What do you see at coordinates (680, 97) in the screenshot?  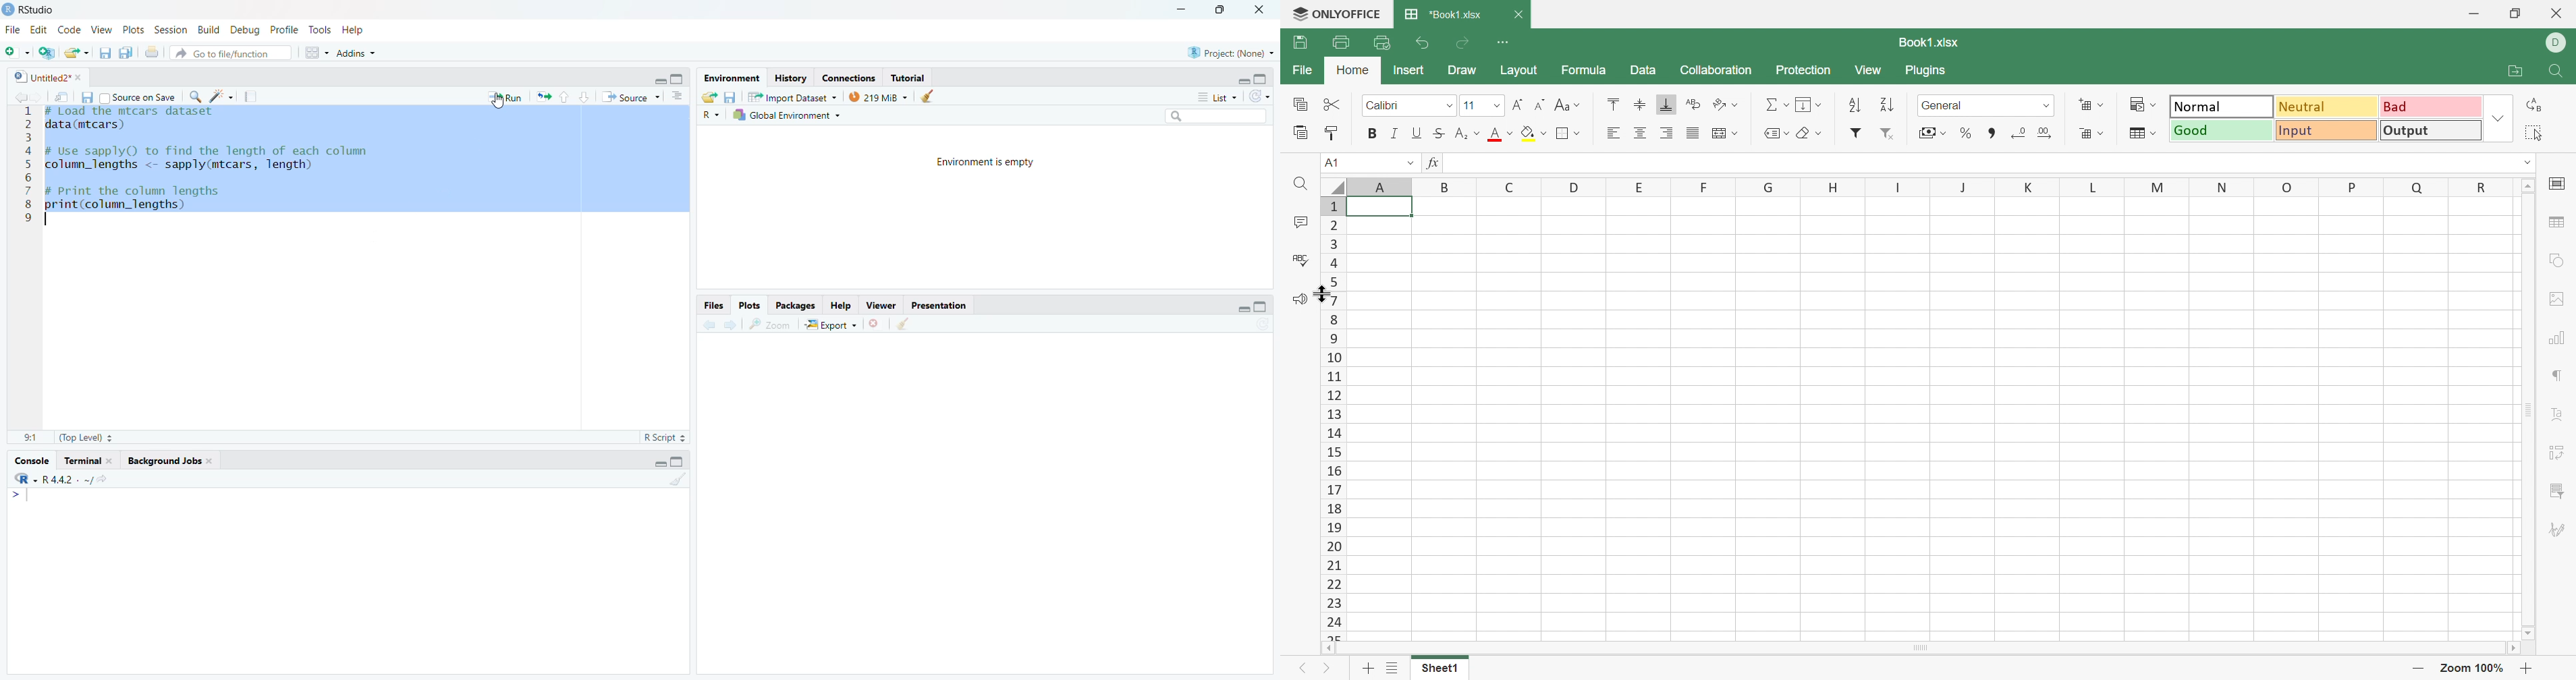 I see `Show document outline` at bounding box center [680, 97].